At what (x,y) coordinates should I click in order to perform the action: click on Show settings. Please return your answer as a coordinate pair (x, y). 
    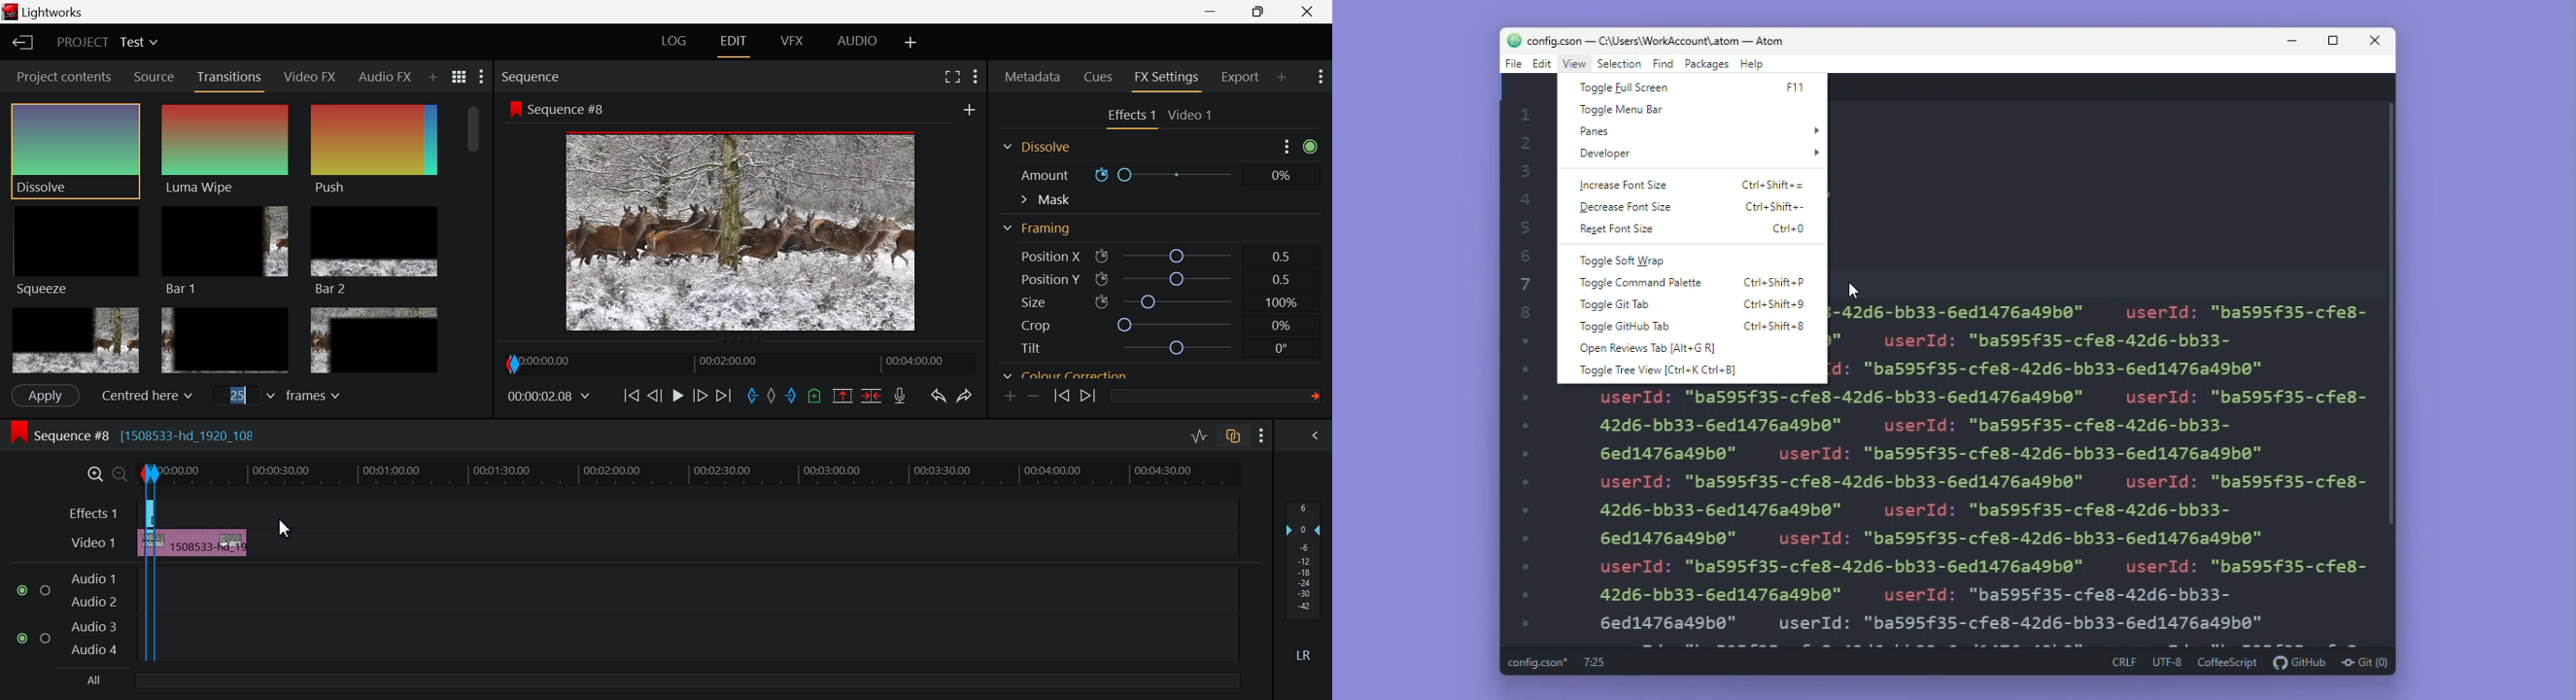
    Looking at the image, I should click on (976, 76).